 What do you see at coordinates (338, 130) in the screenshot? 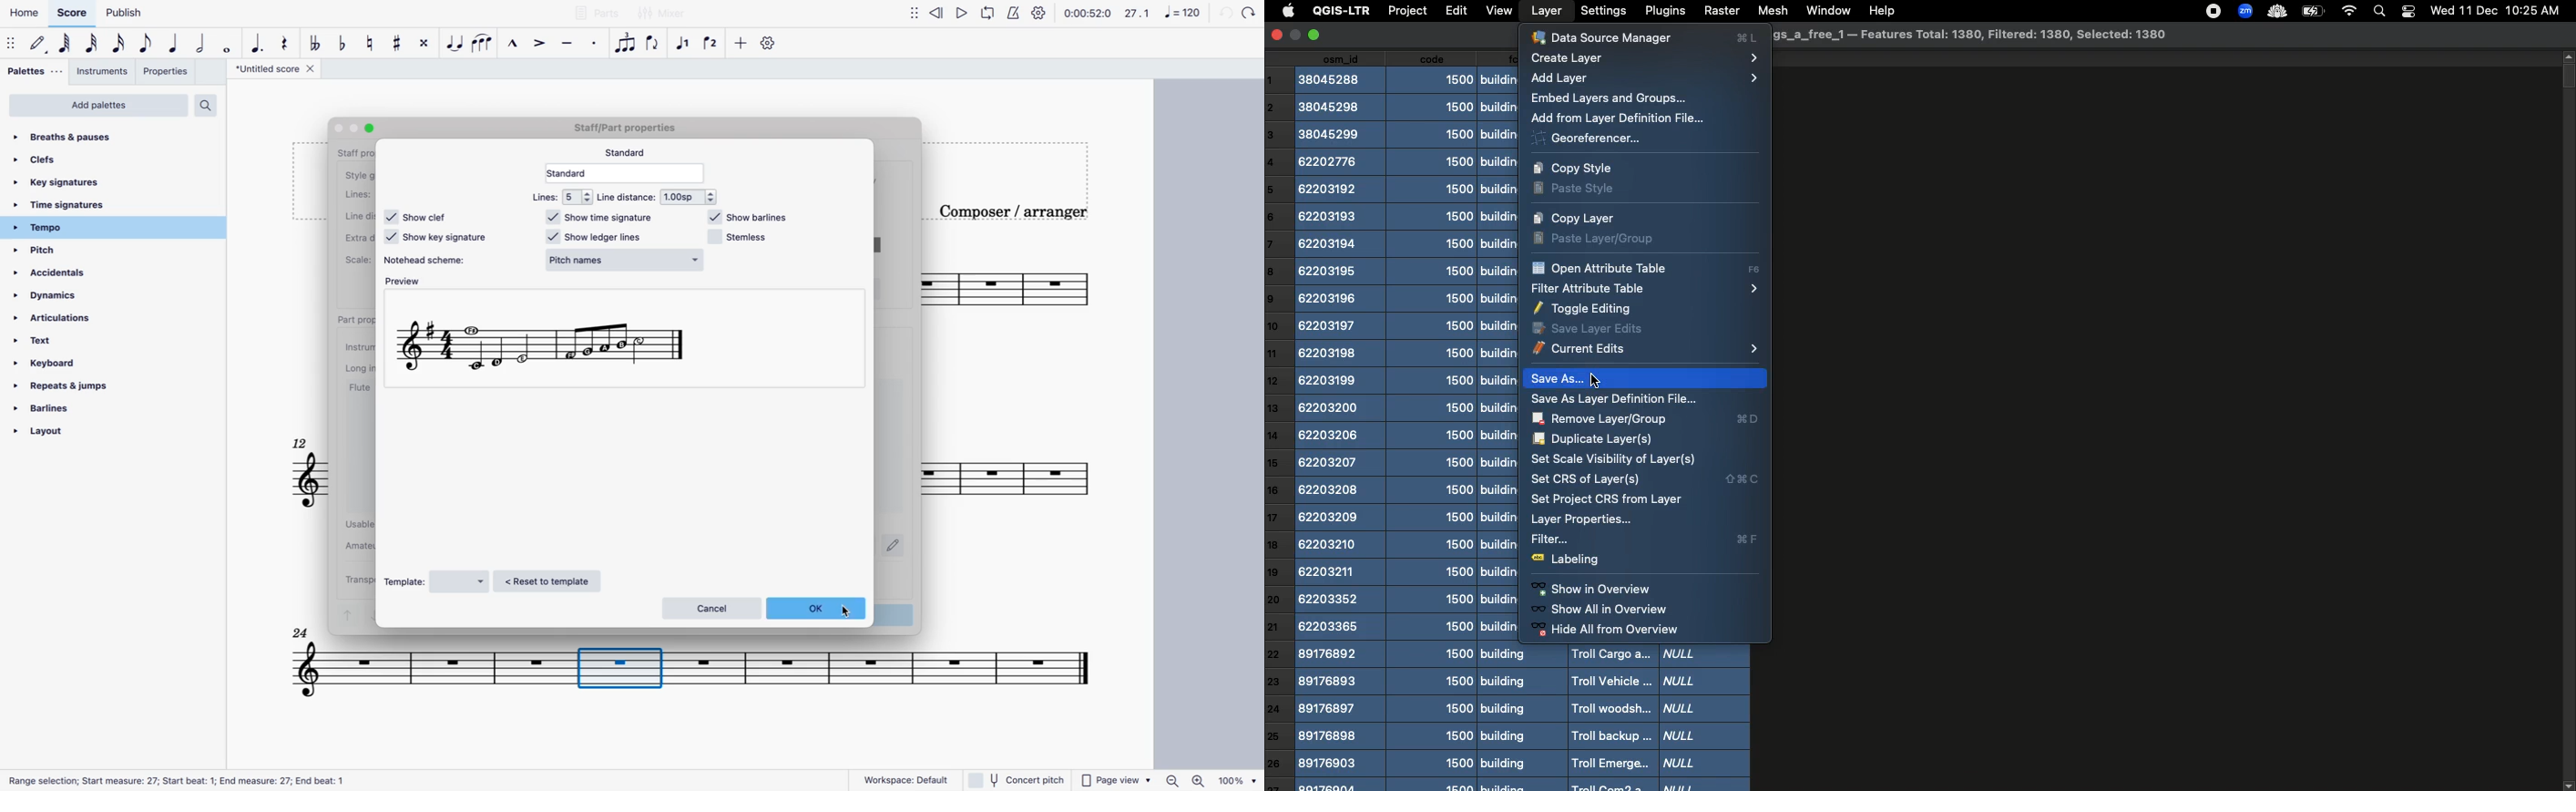
I see `` at bounding box center [338, 130].